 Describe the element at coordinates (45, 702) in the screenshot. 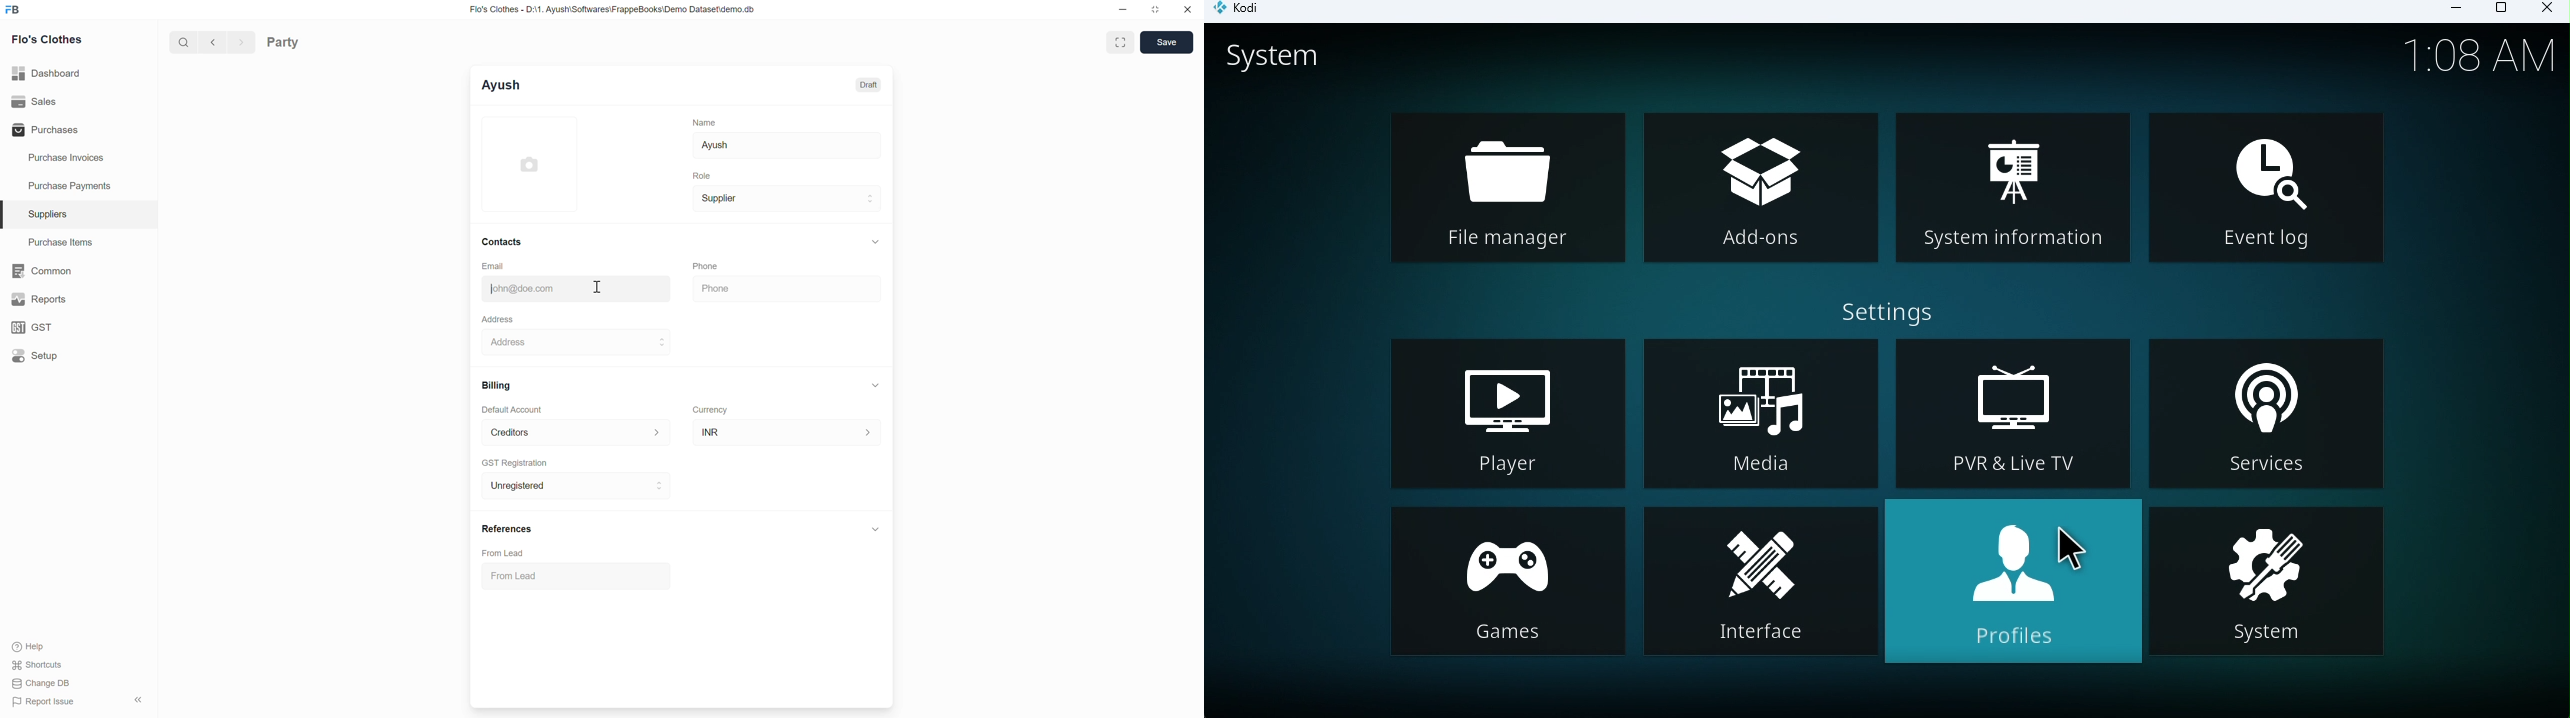

I see `Report Issue` at that location.